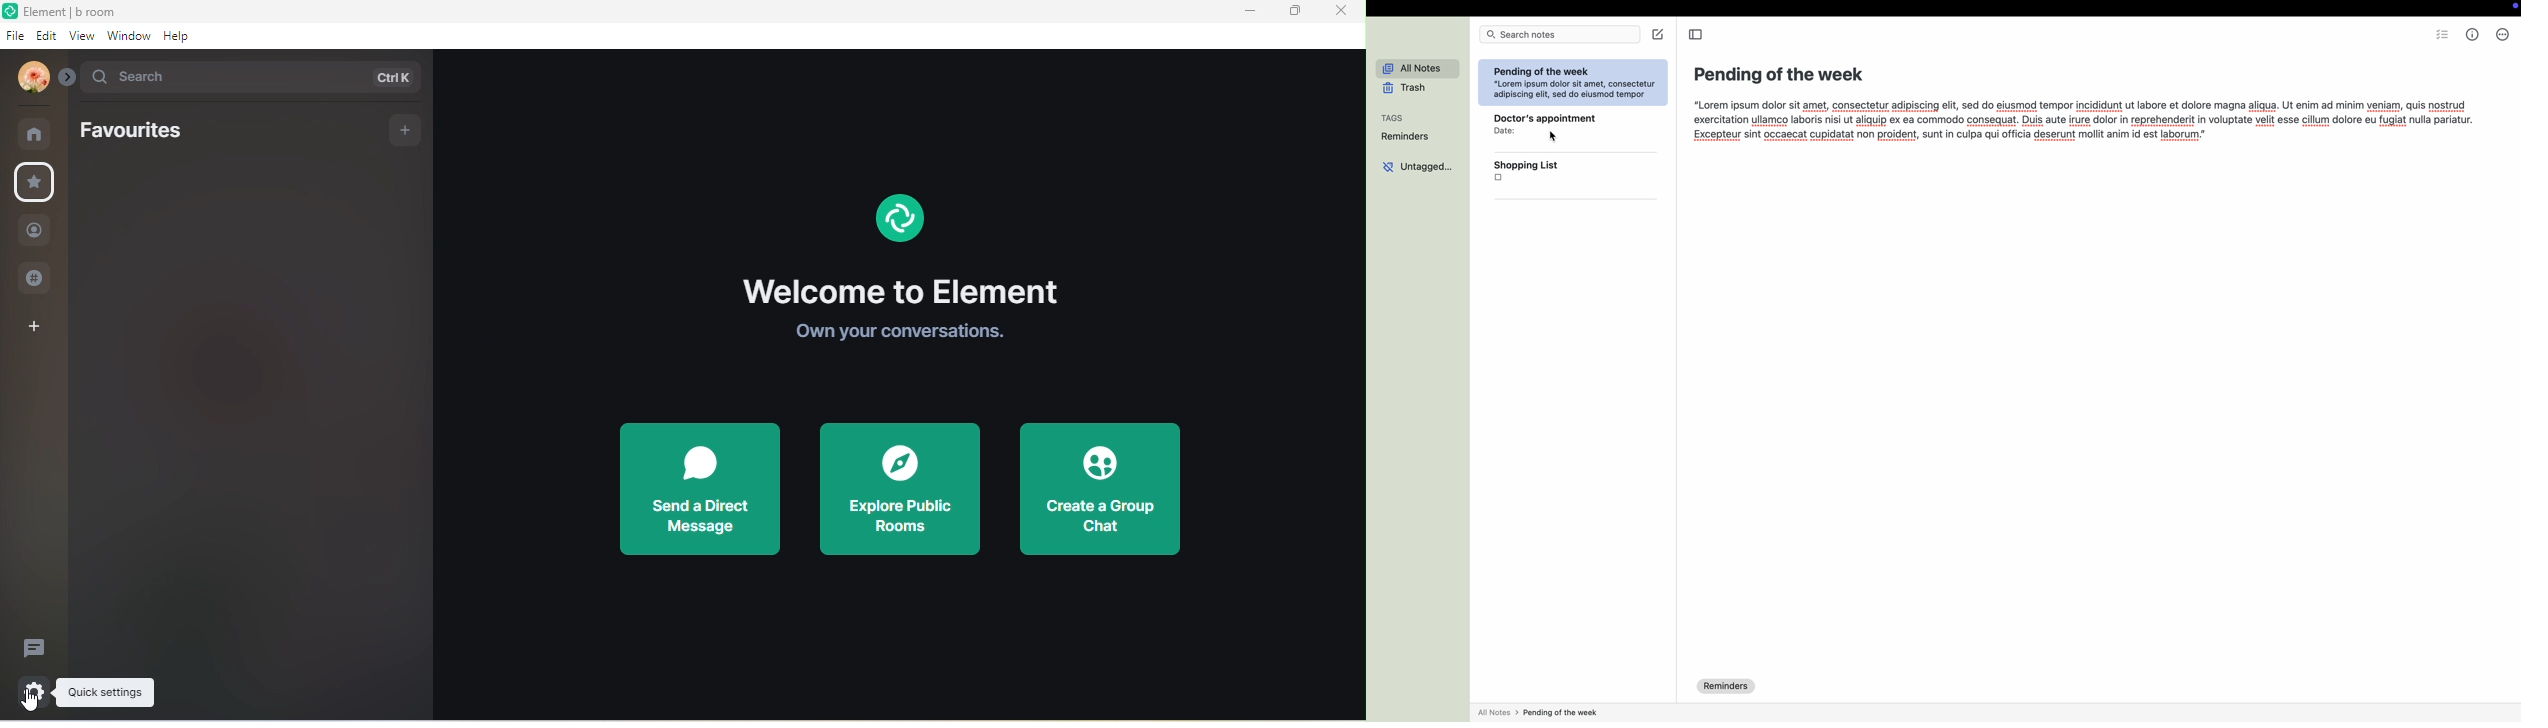 The width and height of the screenshot is (2548, 728). What do you see at coordinates (1394, 119) in the screenshot?
I see `tags` at bounding box center [1394, 119].